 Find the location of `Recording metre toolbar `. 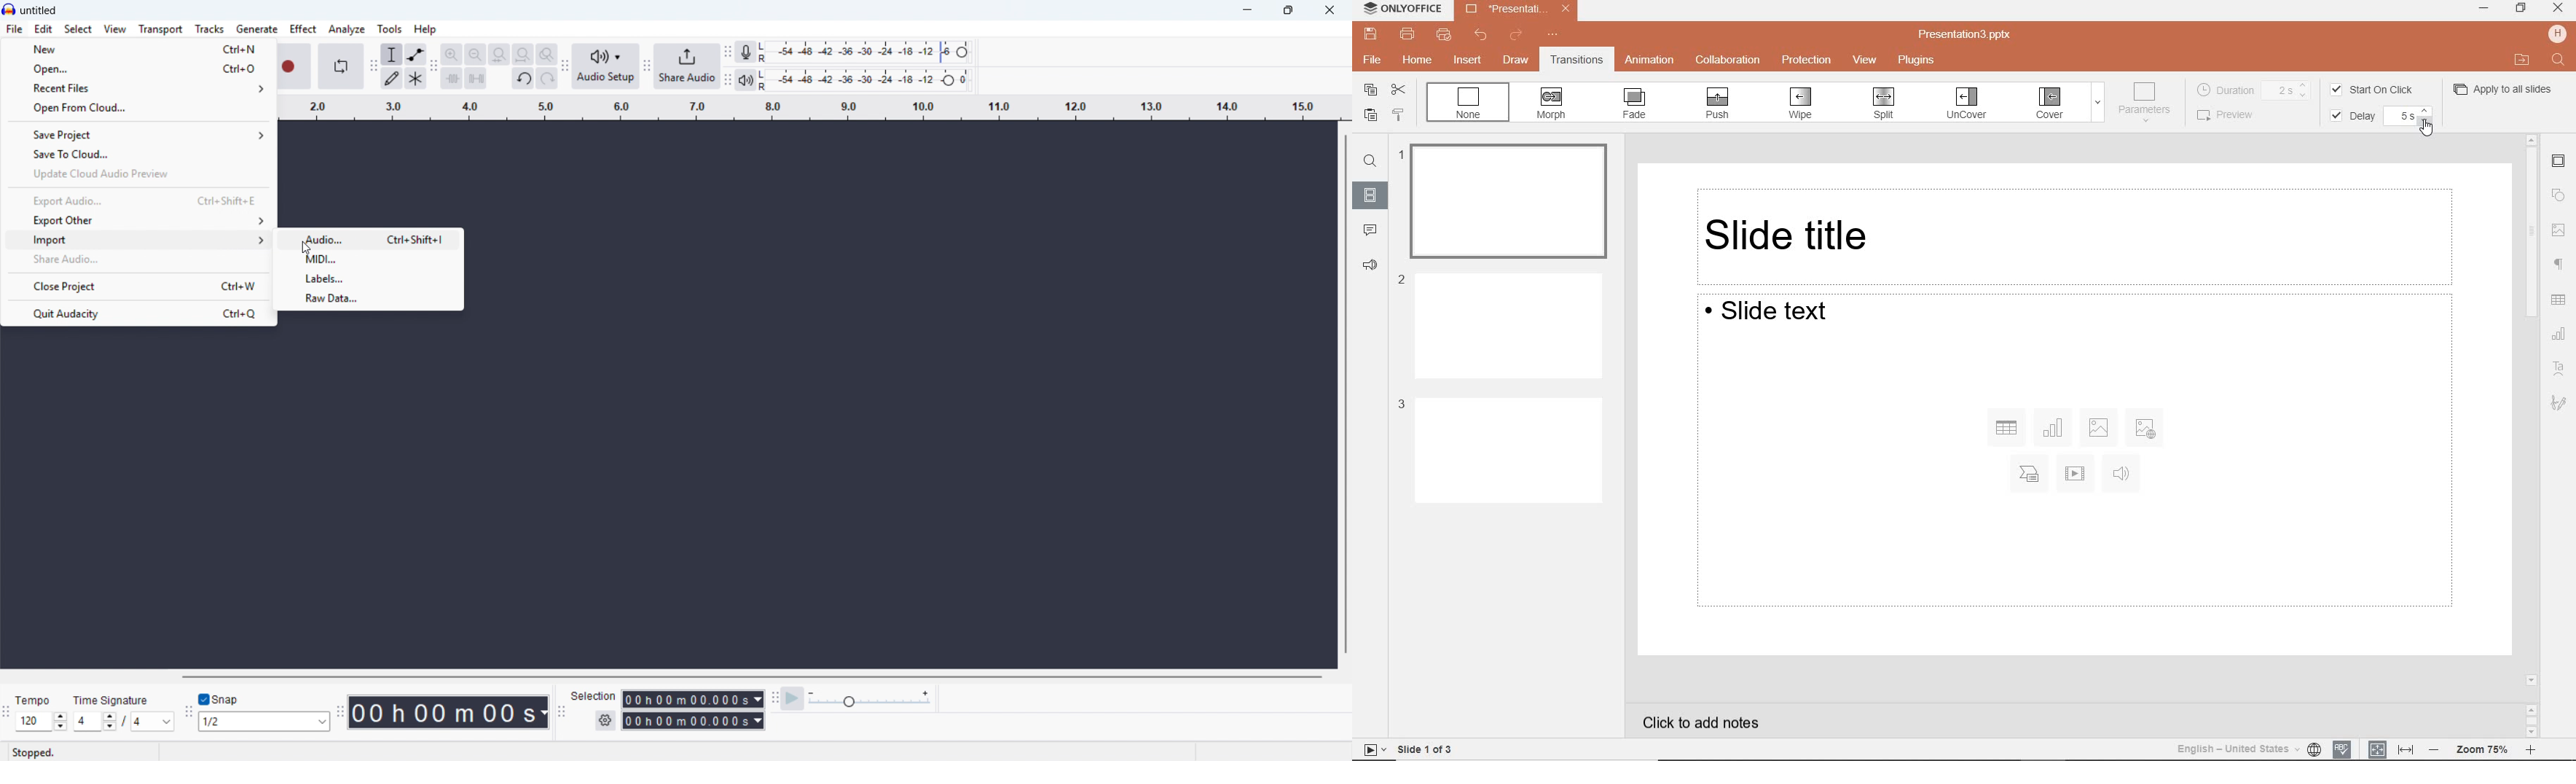

Recording metre toolbar  is located at coordinates (728, 52).